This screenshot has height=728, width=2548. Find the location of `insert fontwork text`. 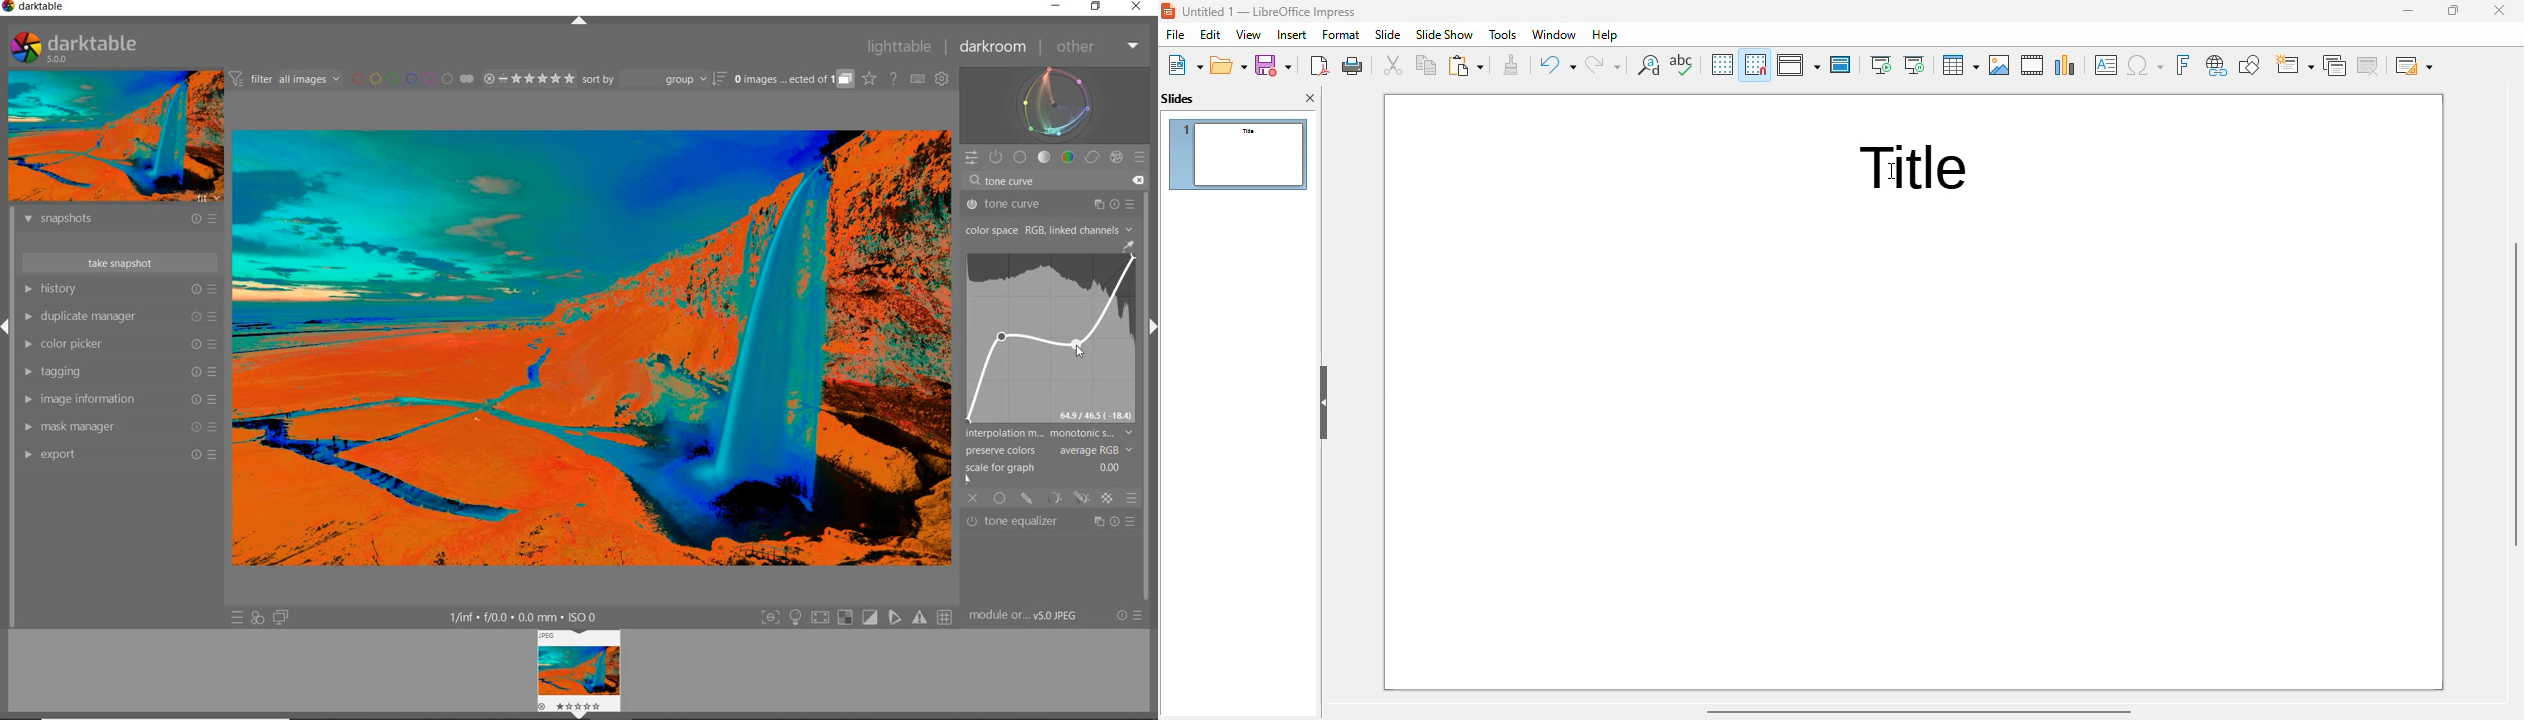

insert fontwork text is located at coordinates (2183, 65).